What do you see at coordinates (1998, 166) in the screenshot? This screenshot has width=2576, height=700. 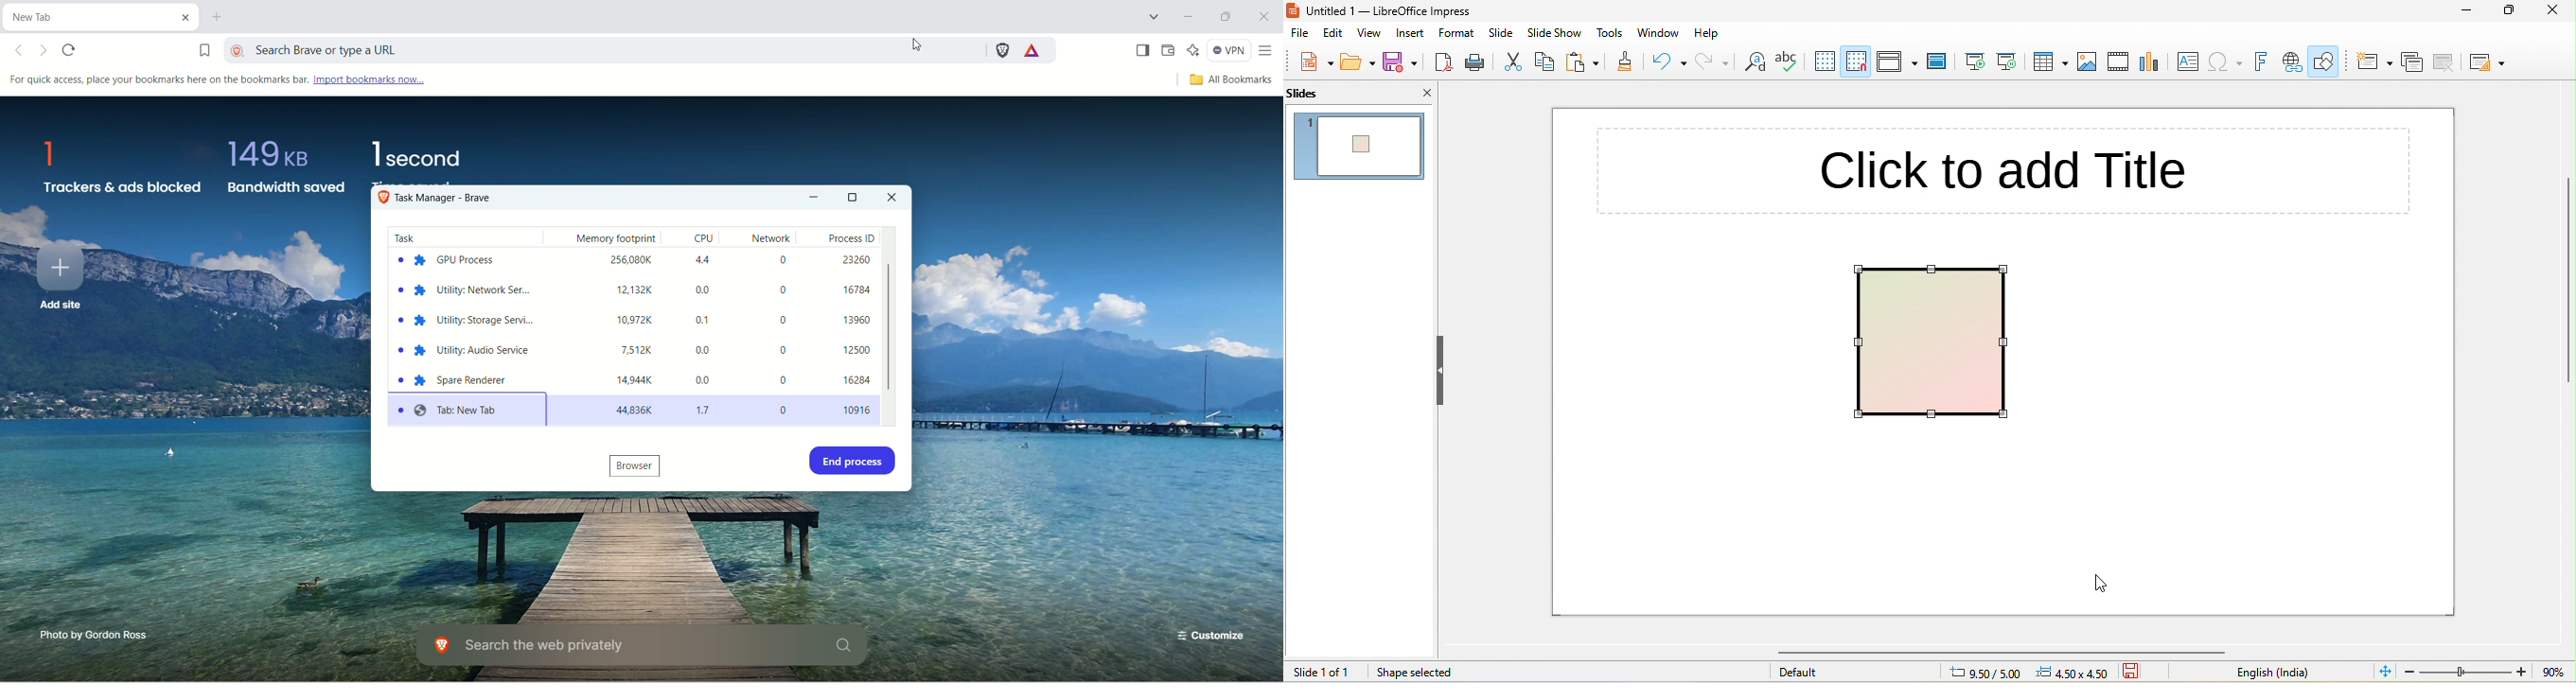 I see `click to add title` at bounding box center [1998, 166].